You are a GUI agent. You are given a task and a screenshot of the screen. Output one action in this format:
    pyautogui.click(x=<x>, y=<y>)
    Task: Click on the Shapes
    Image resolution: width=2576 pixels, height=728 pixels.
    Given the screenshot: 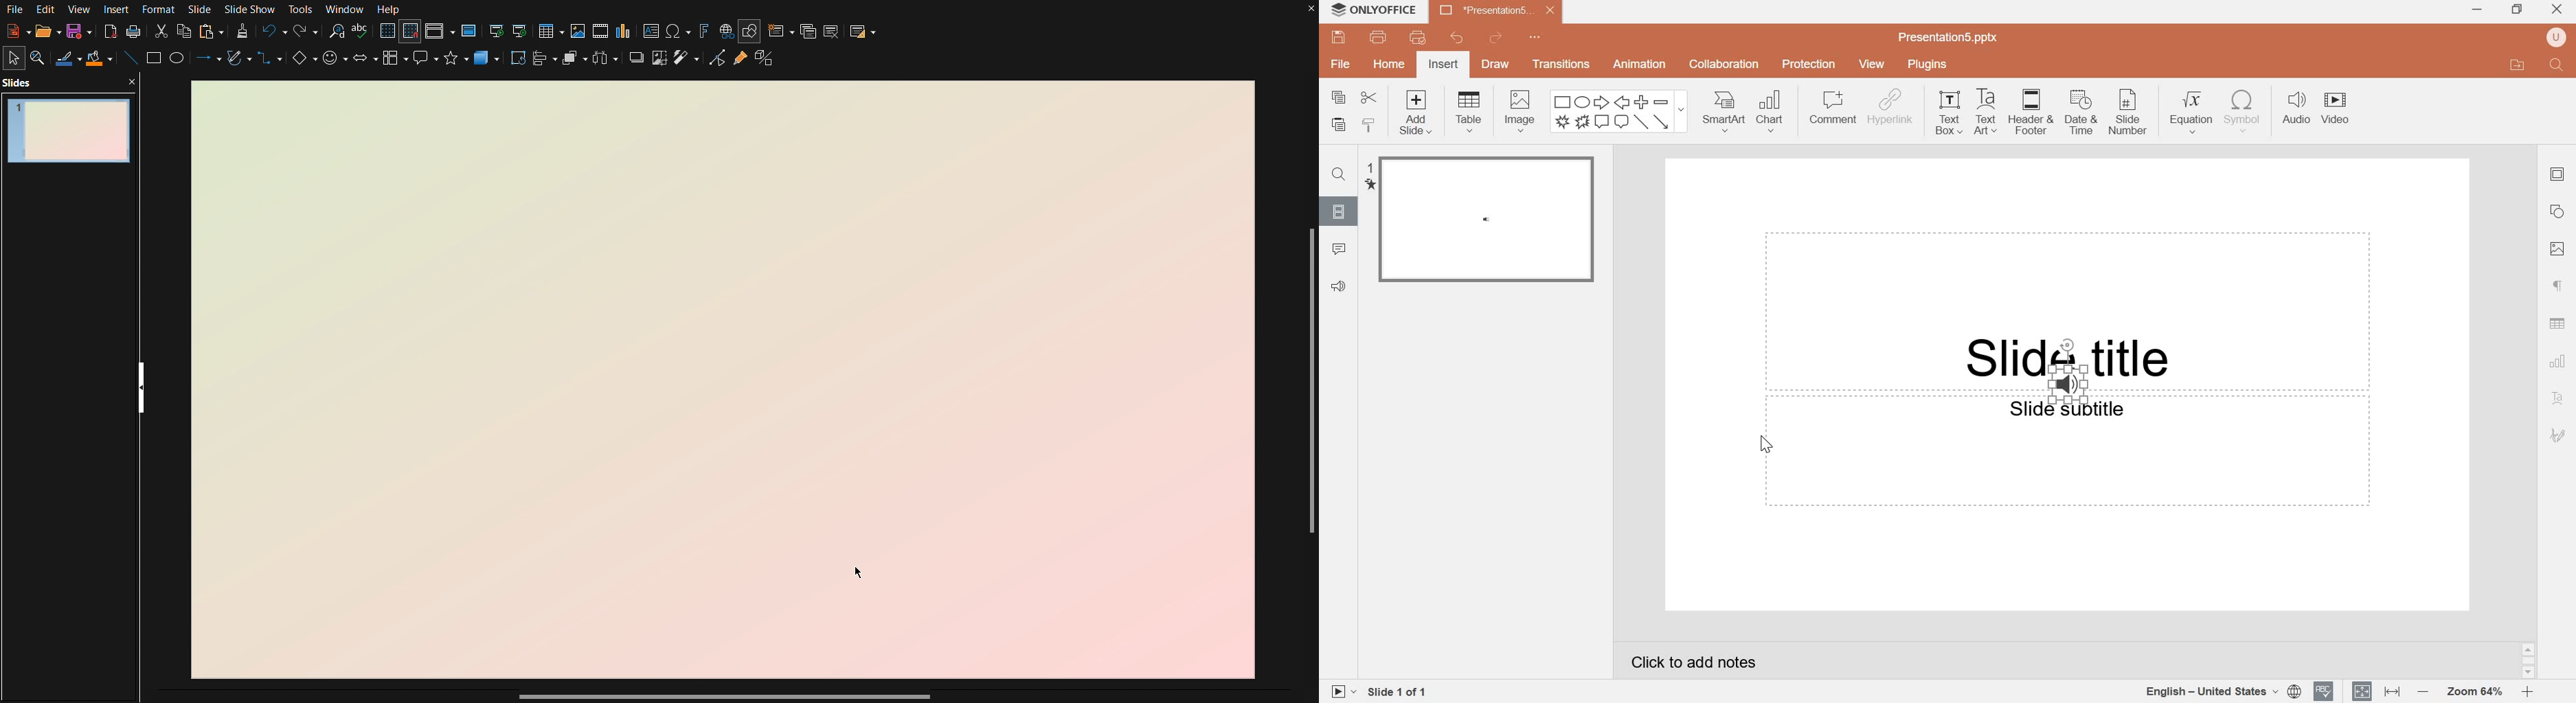 What is the action you would take?
    pyautogui.click(x=1618, y=111)
    